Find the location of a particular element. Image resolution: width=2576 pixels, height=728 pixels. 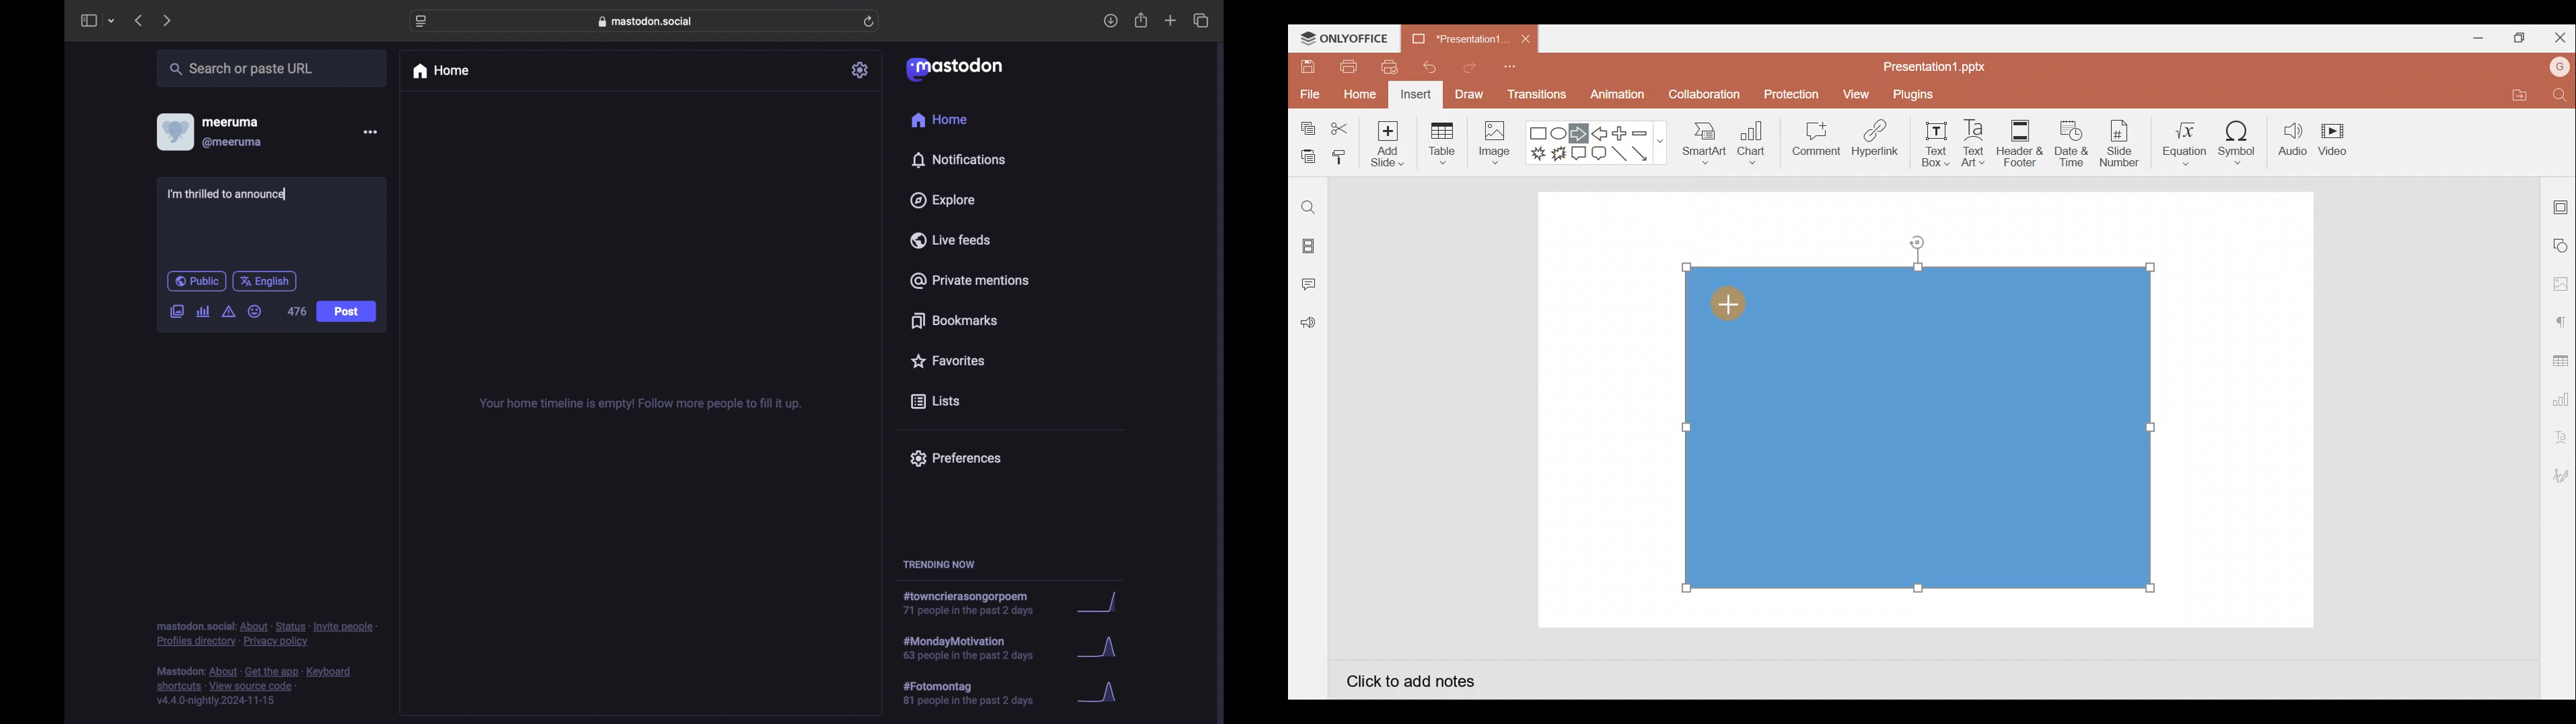

Maximize is located at coordinates (2516, 38).